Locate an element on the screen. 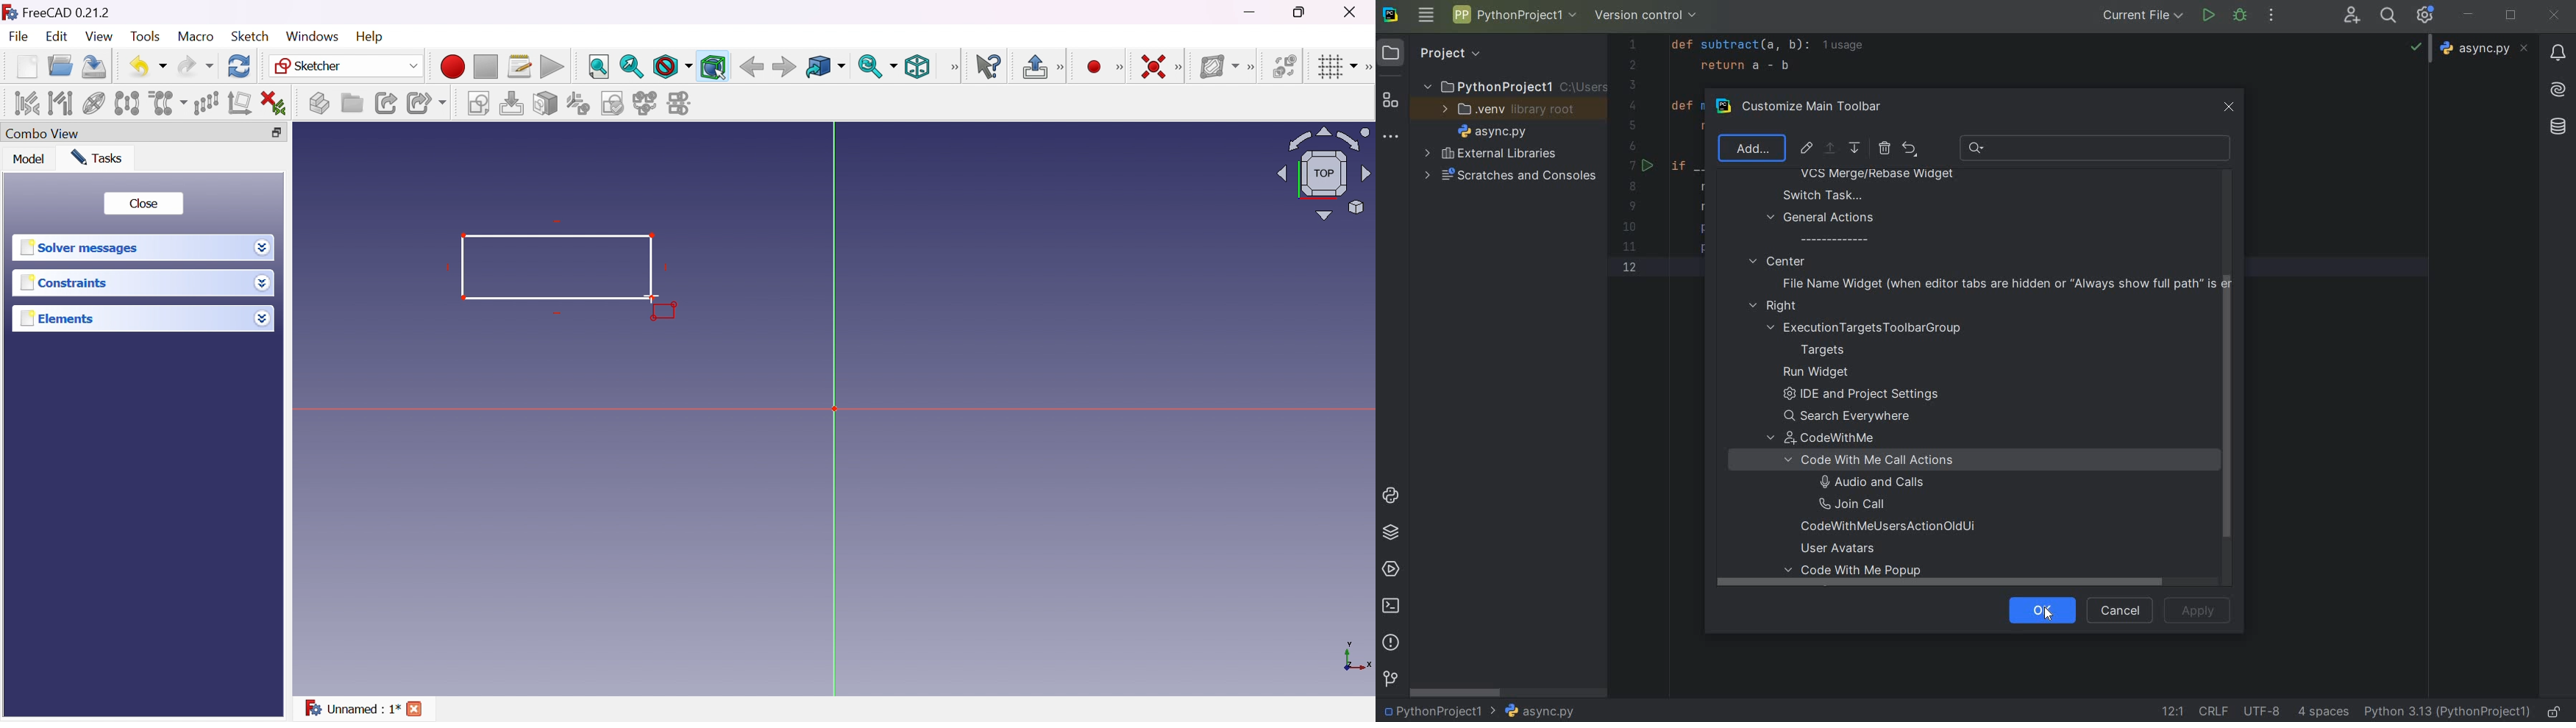 The image size is (2576, 728). Macros is located at coordinates (520, 65).